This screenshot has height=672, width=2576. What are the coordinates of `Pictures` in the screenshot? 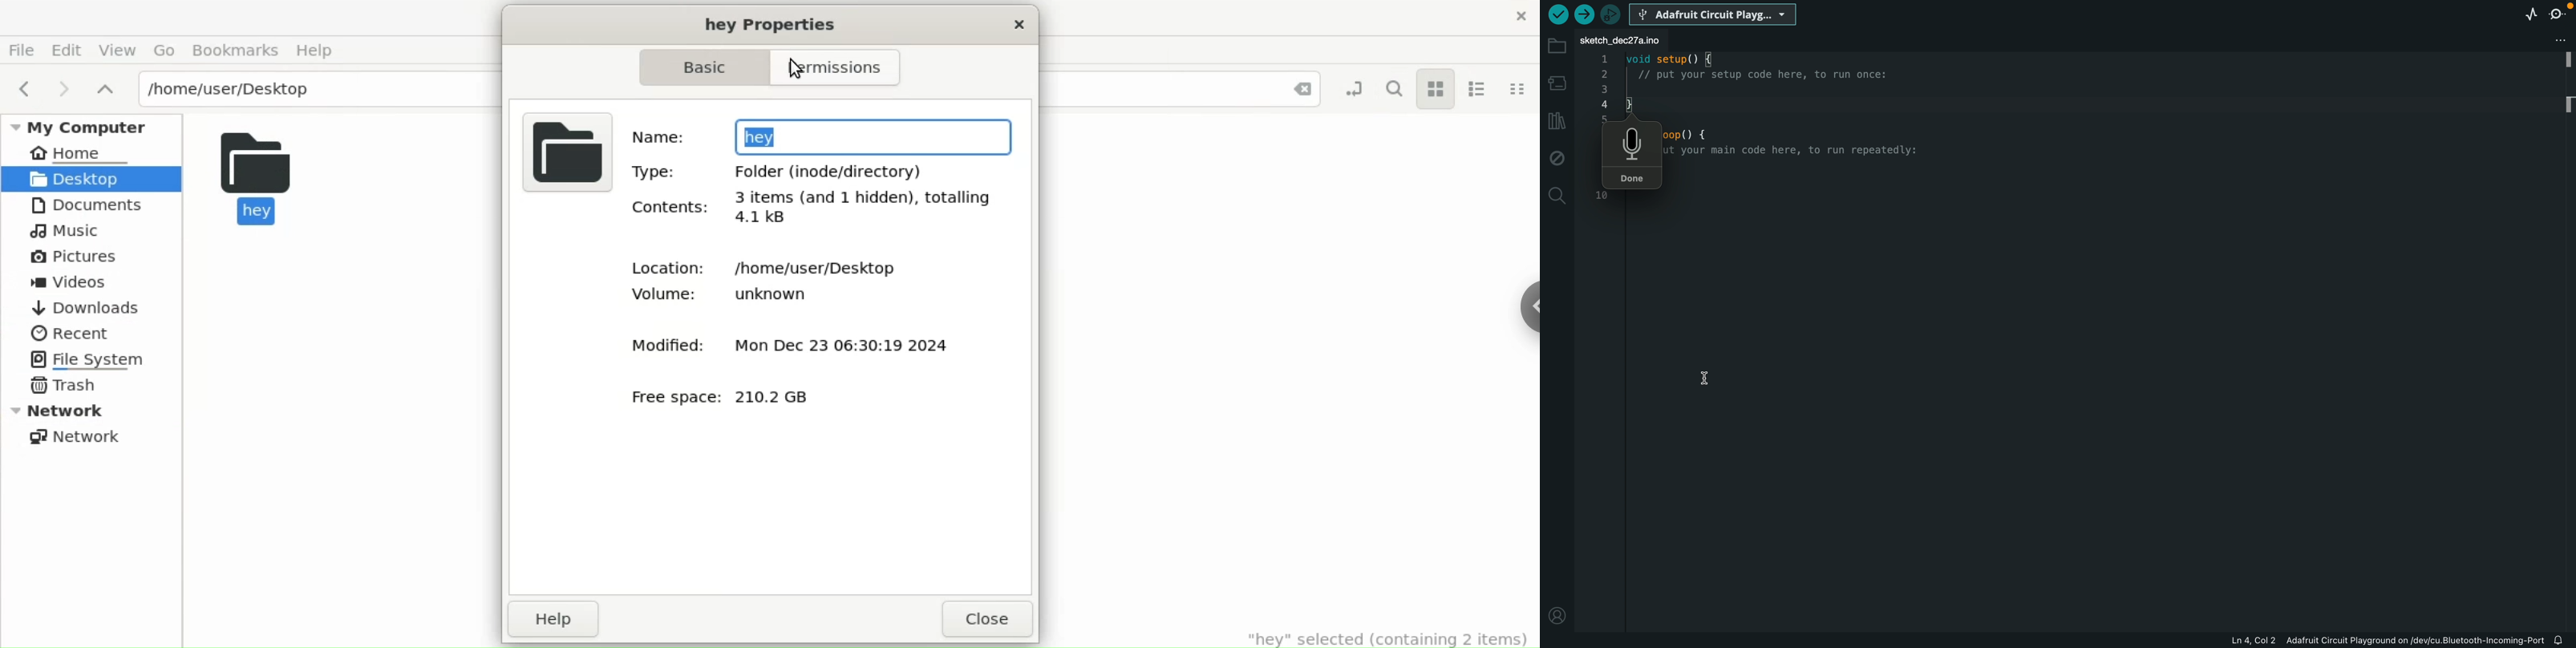 It's located at (80, 259).